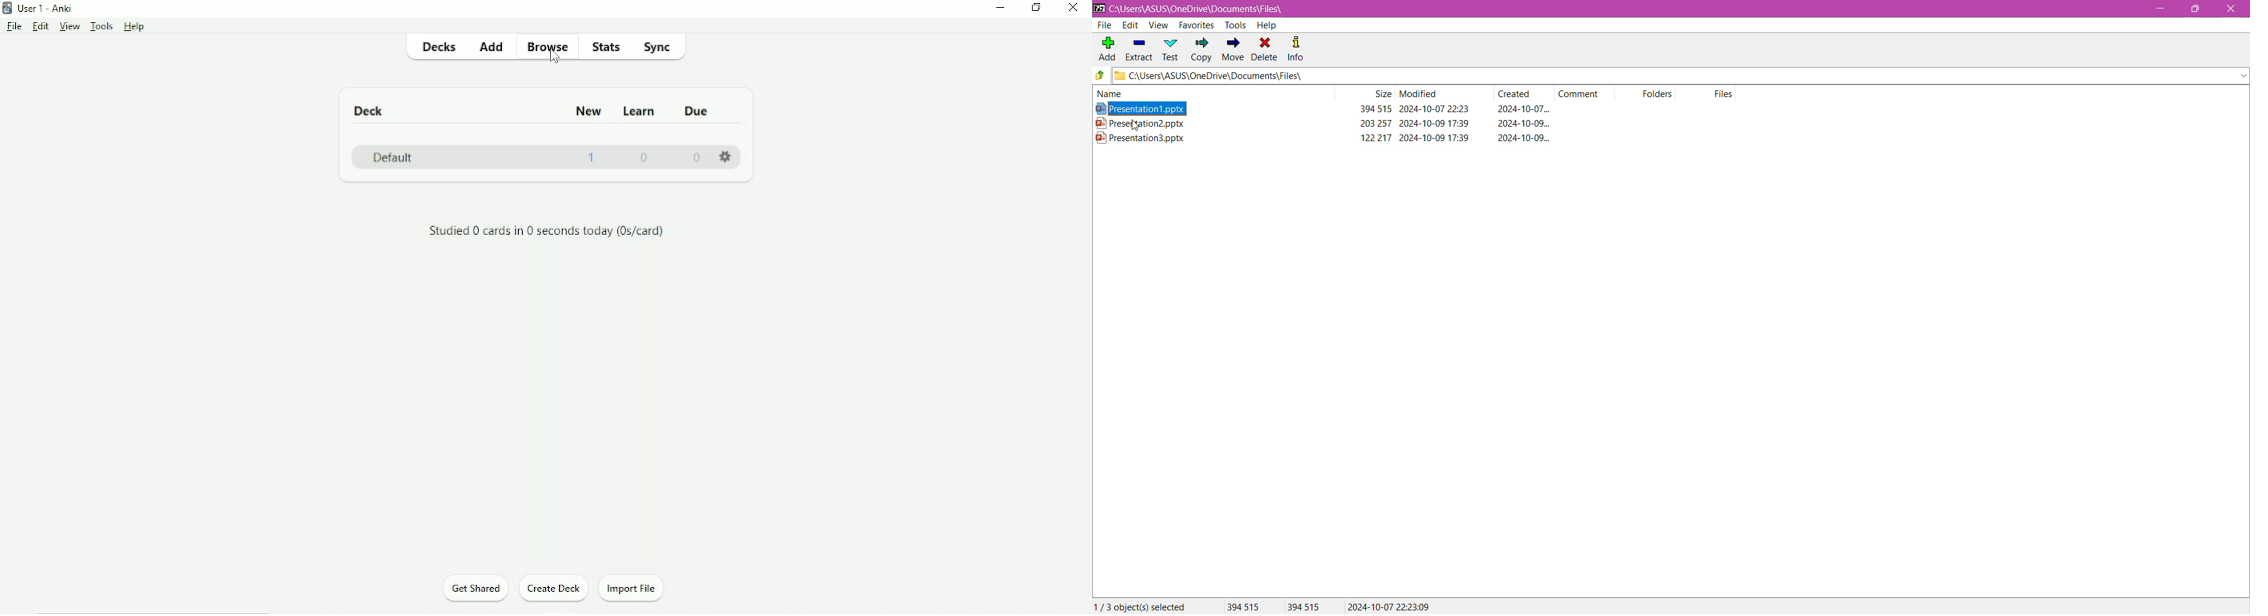 The width and height of the screenshot is (2268, 616). I want to click on Learn, so click(641, 110).